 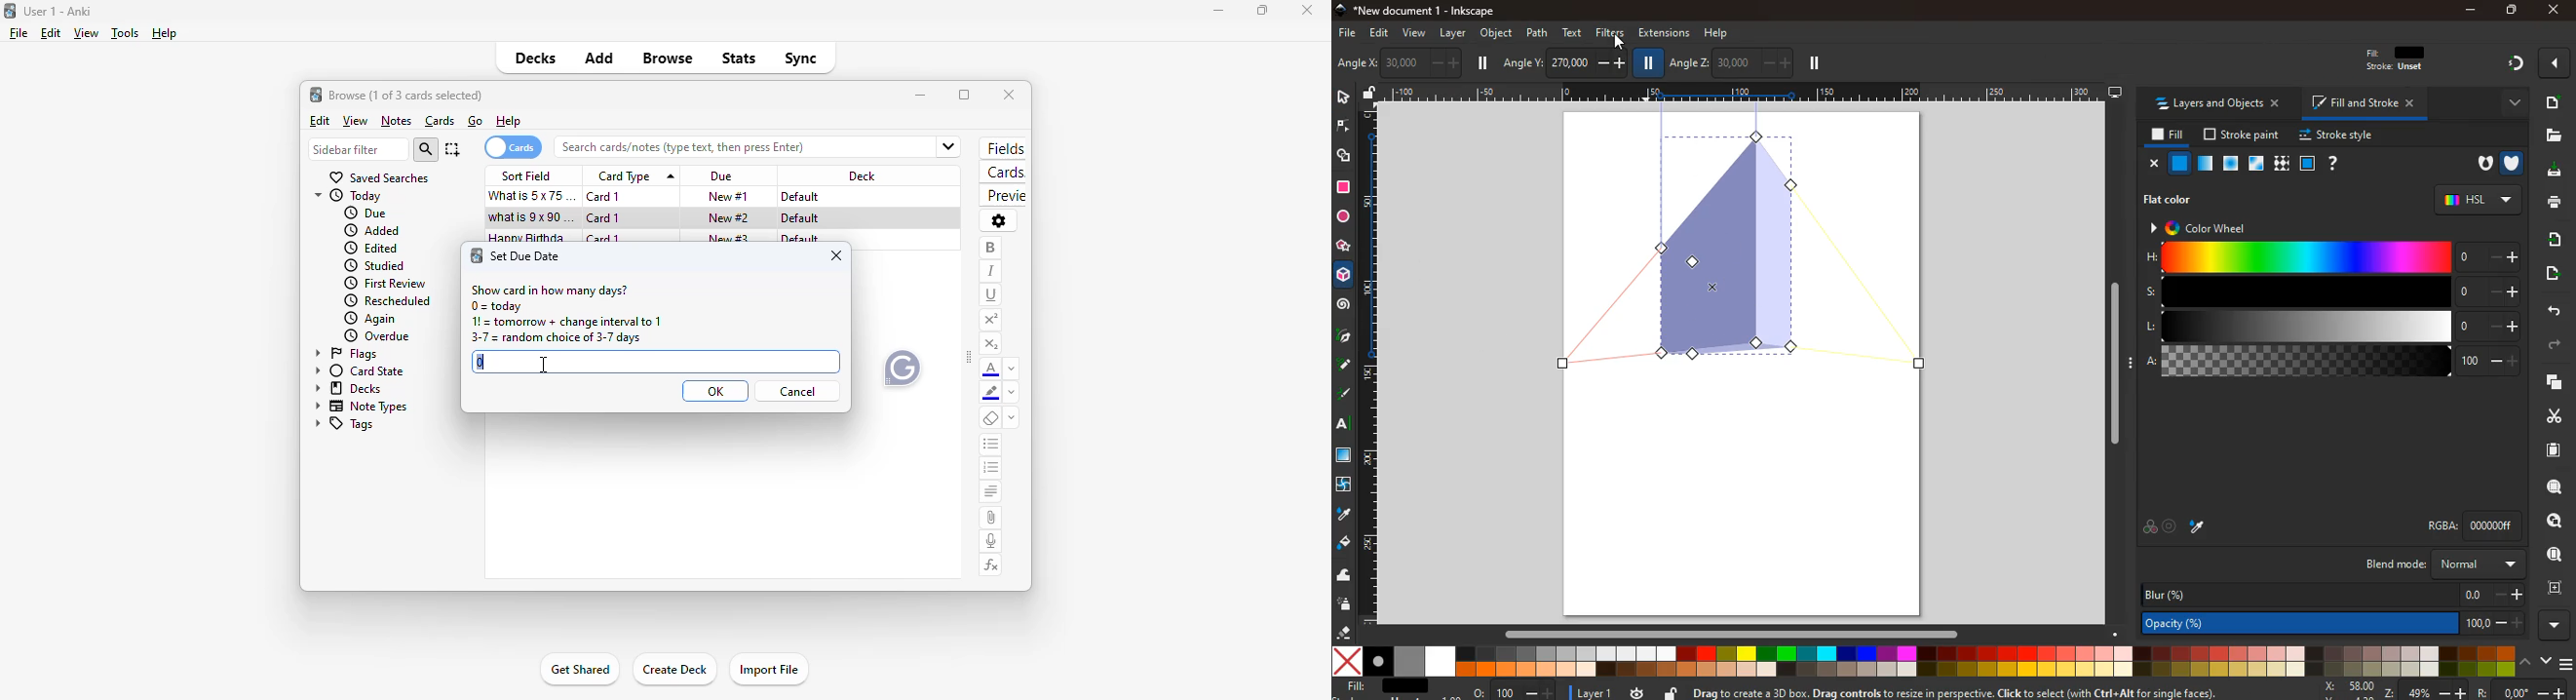 What do you see at coordinates (731, 217) in the screenshot?
I see `new #2` at bounding box center [731, 217].